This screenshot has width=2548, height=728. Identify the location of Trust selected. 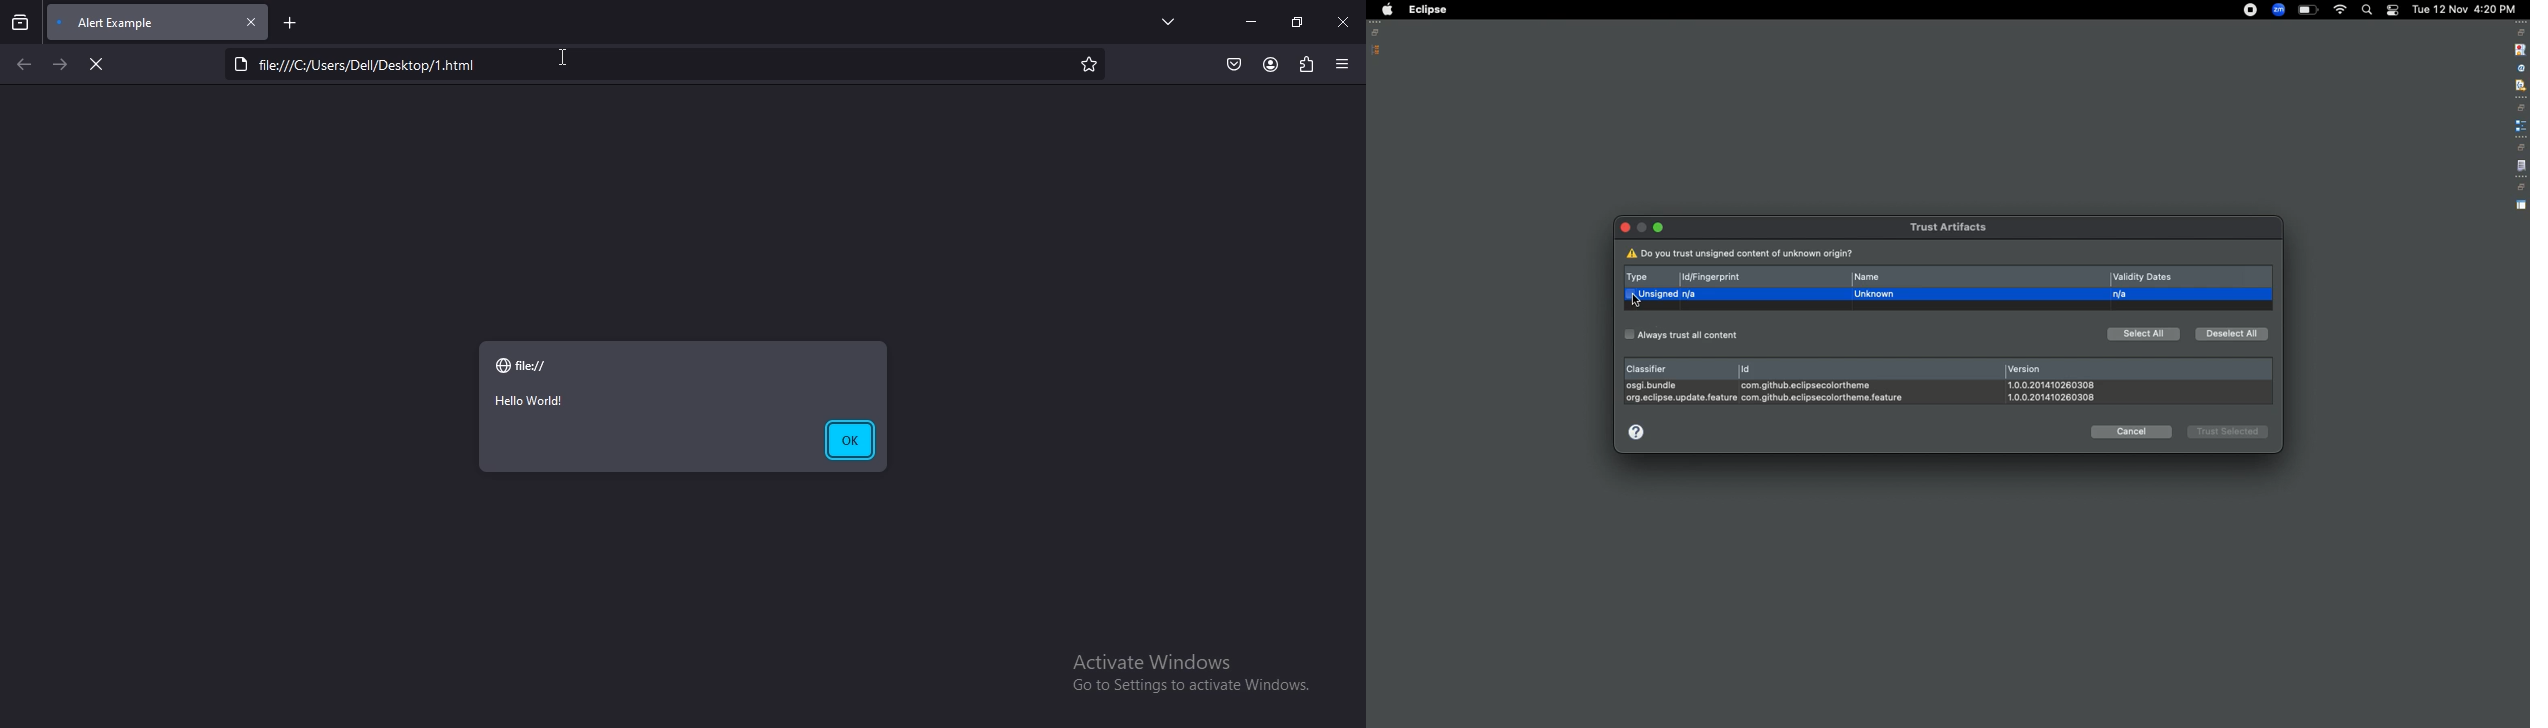
(2227, 432).